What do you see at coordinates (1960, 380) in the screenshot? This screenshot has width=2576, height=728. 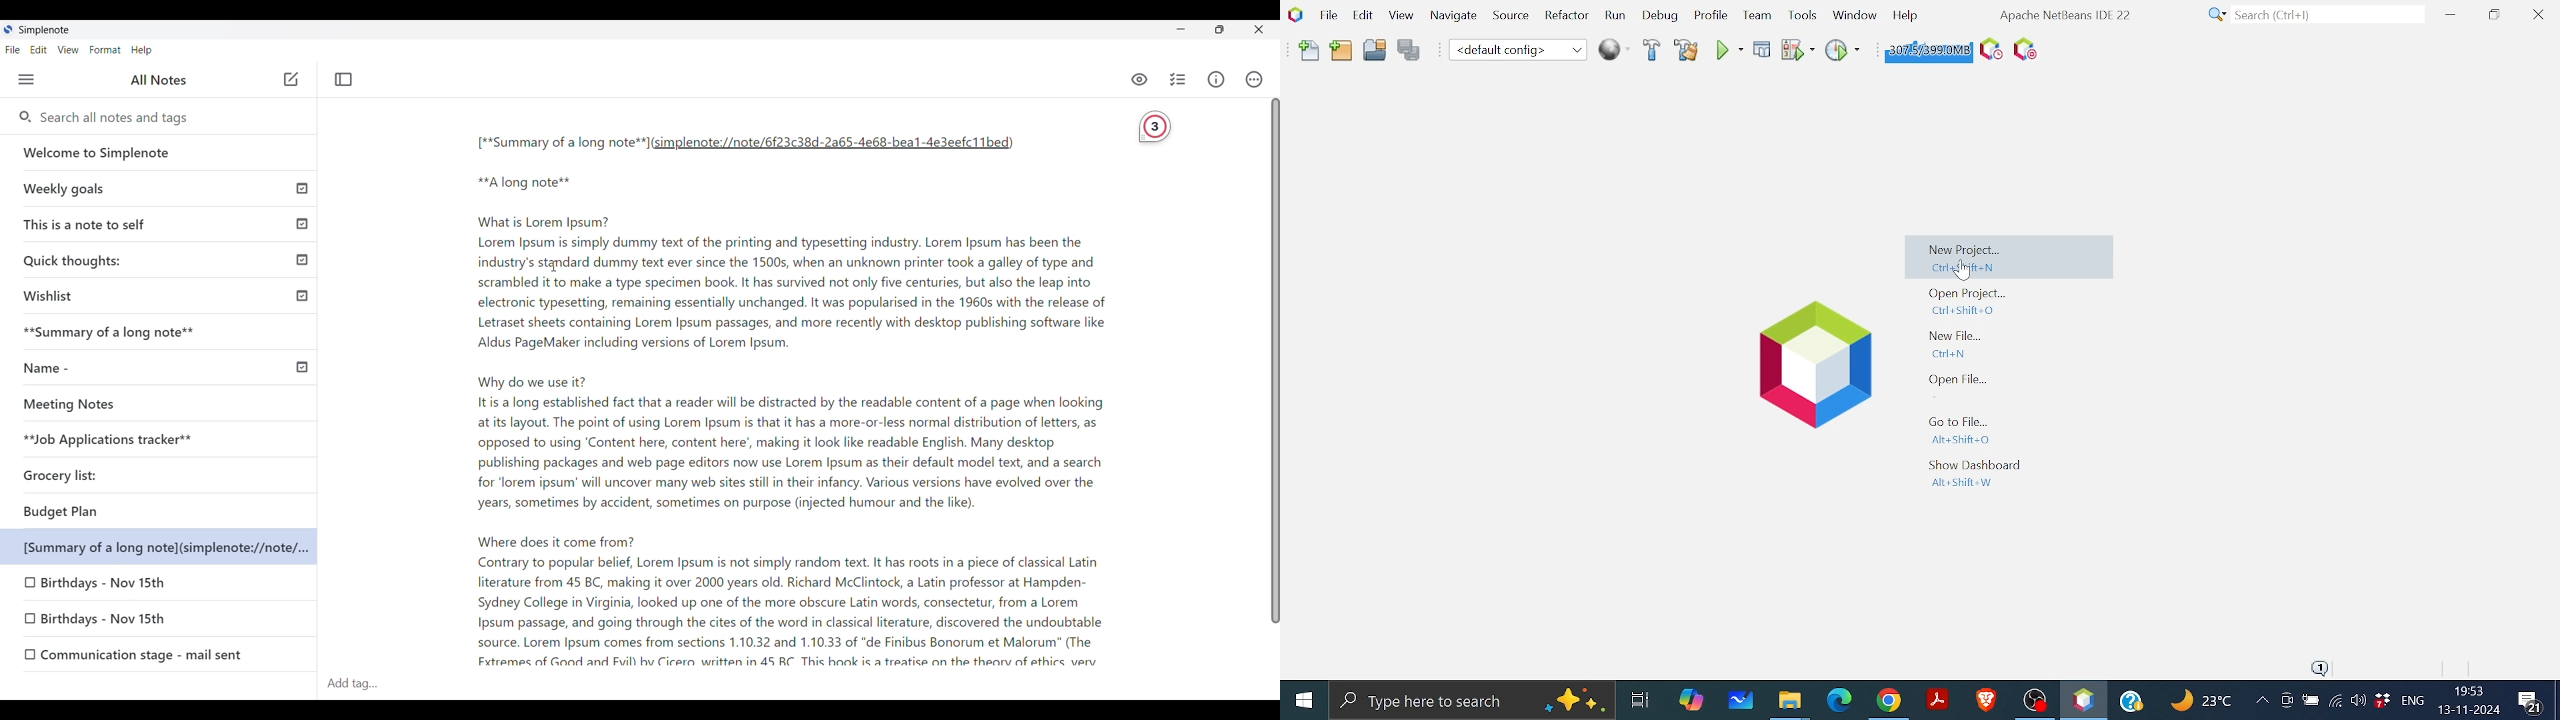 I see `Open file` at bounding box center [1960, 380].